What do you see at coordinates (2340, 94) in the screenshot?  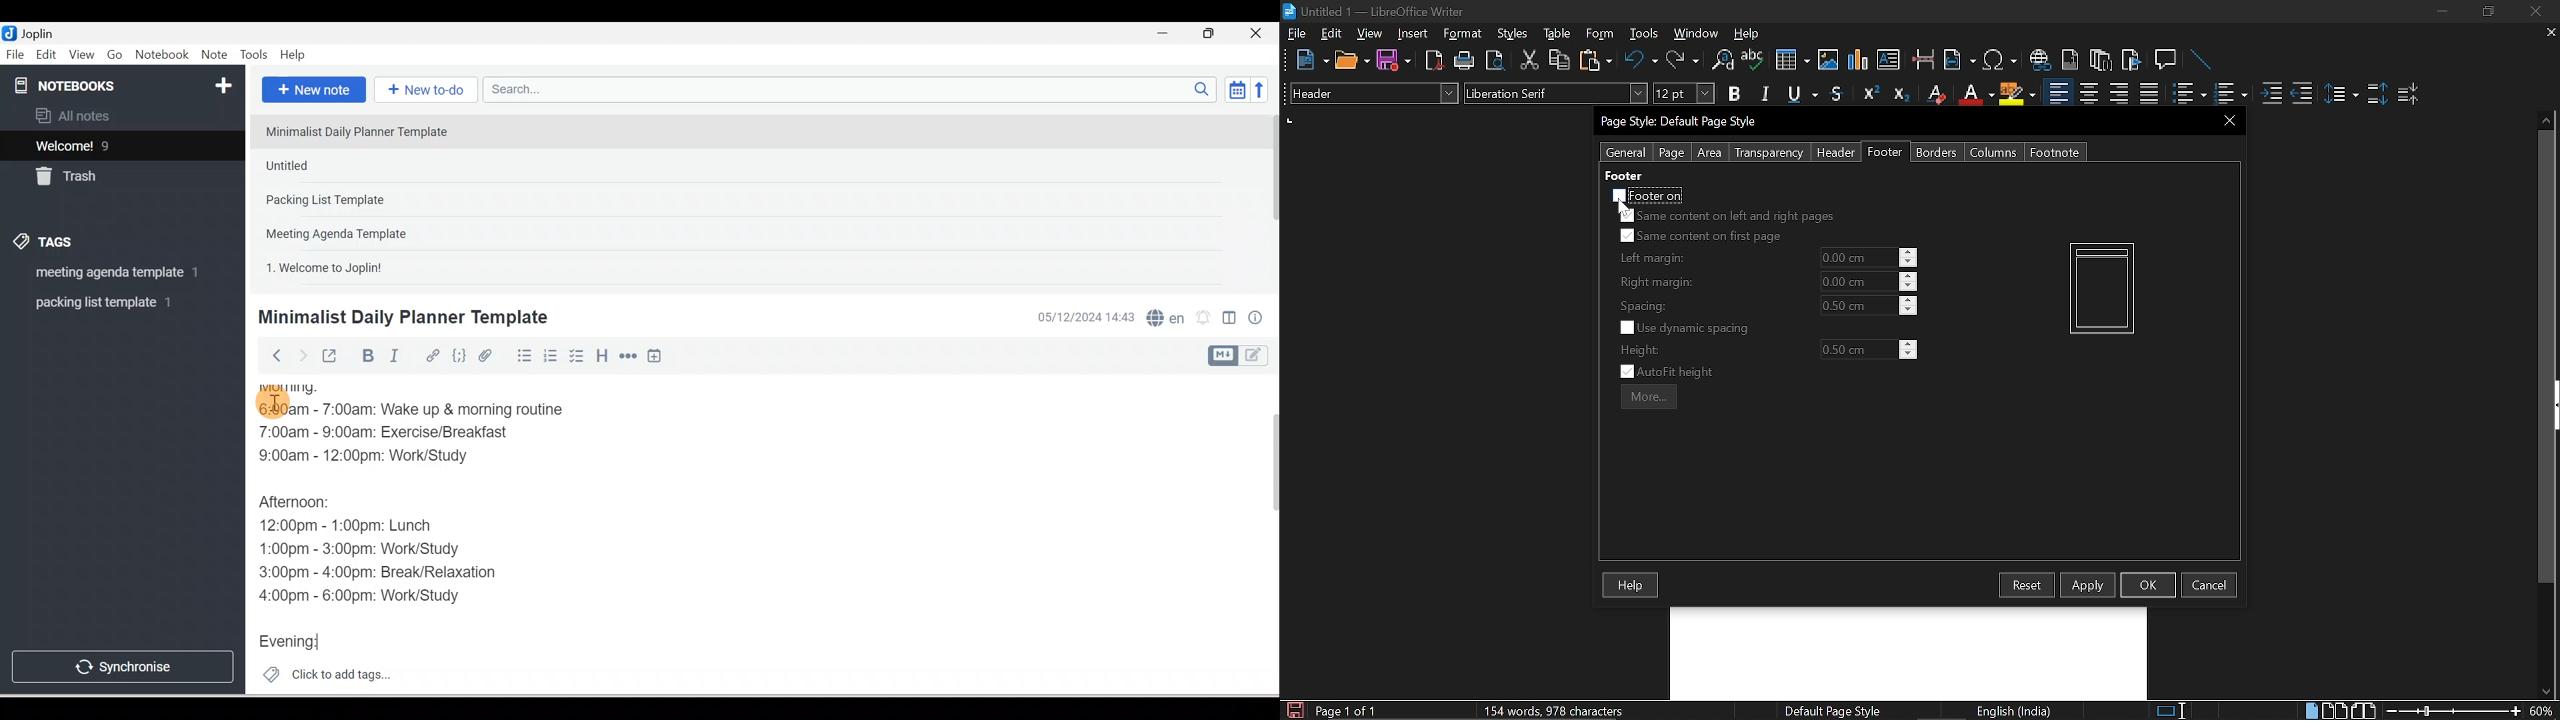 I see `Set line spacing` at bounding box center [2340, 94].